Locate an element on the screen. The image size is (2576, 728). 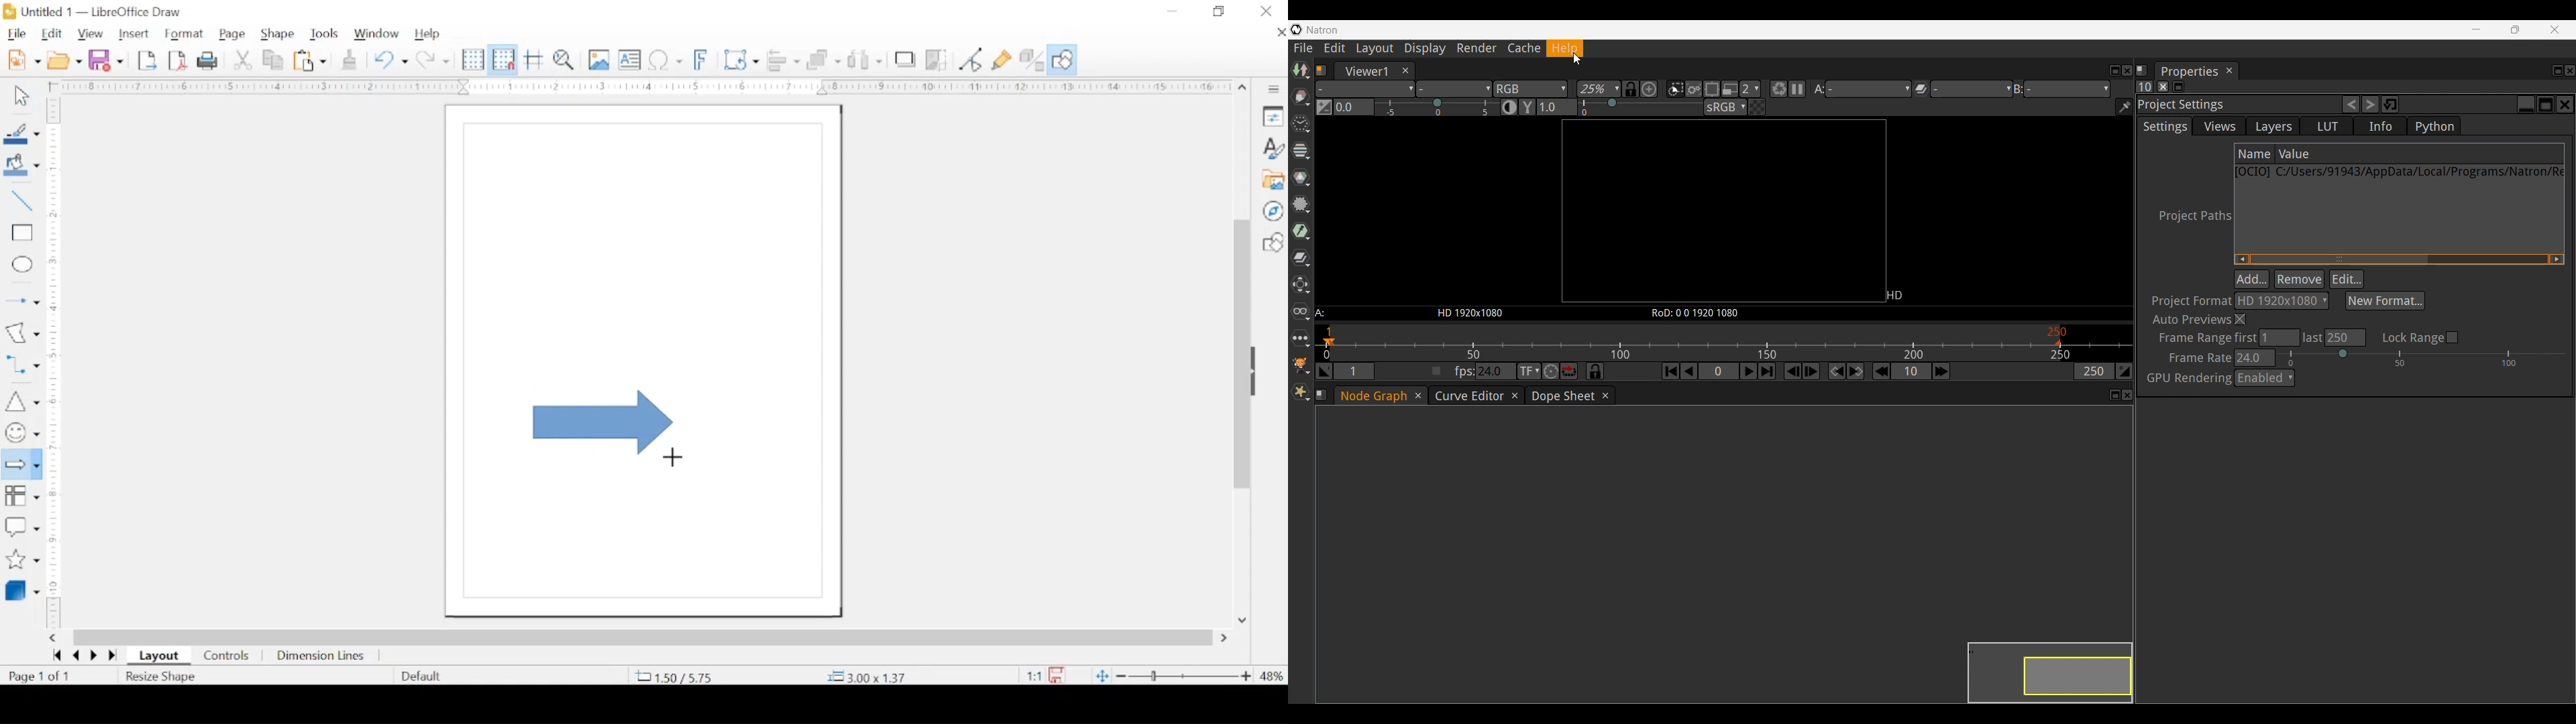
close is located at coordinates (1267, 11).